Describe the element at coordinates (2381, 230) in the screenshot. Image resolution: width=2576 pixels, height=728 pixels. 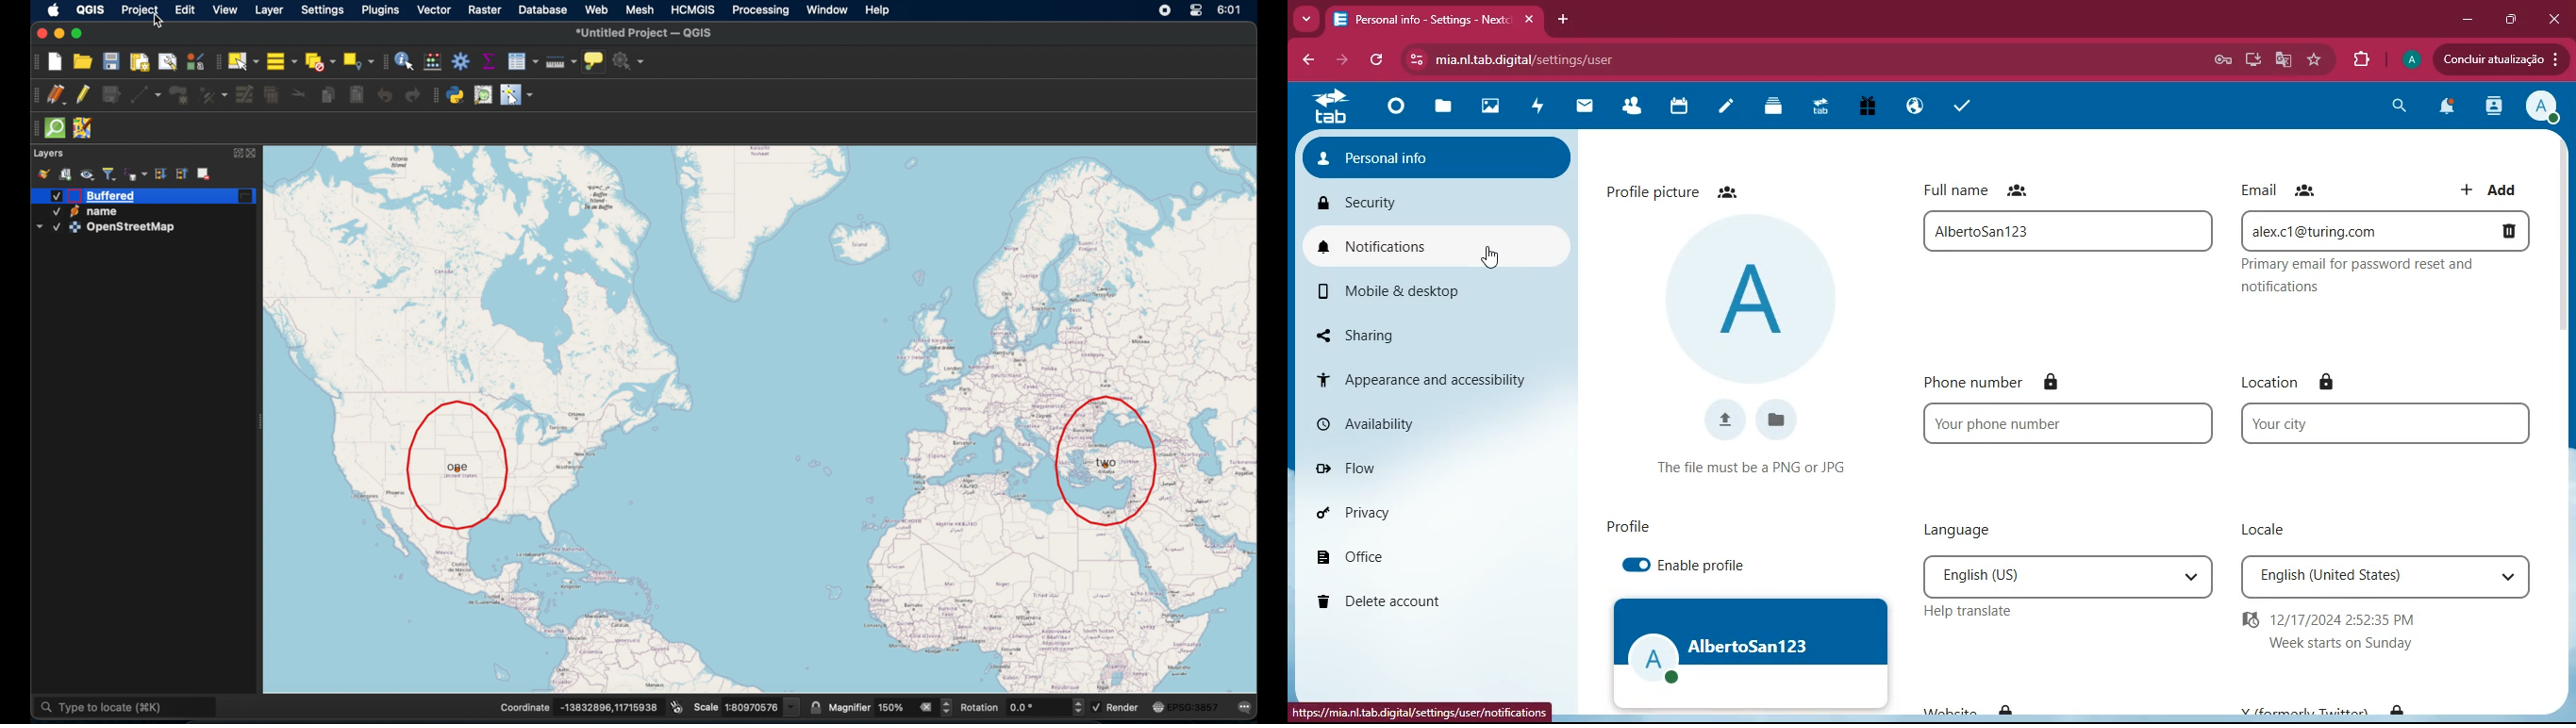
I see `email` at that location.